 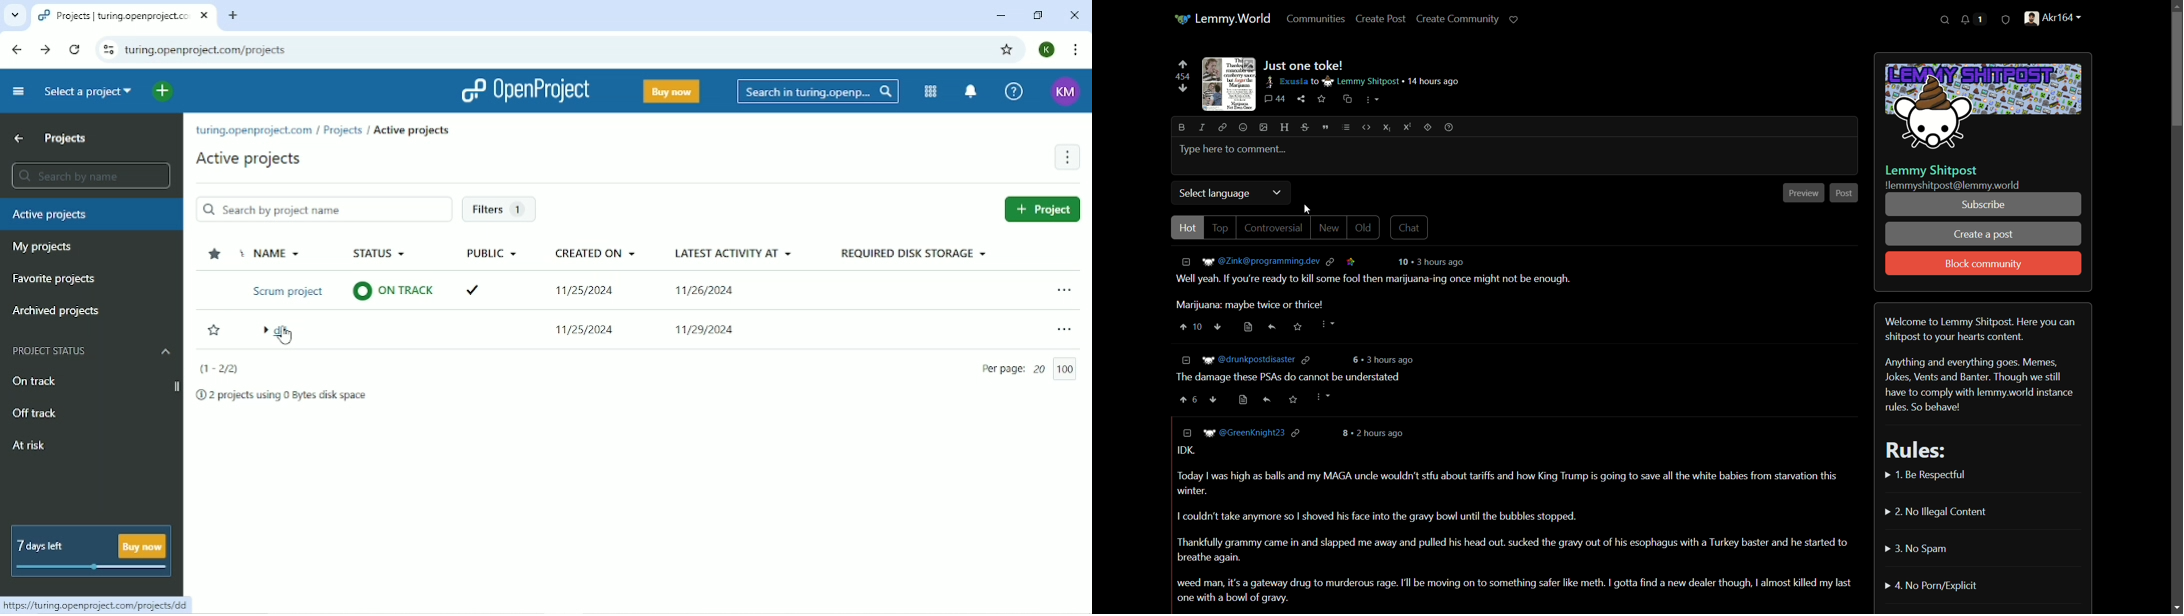 What do you see at coordinates (1450, 127) in the screenshot?
I see `help` at bounding box center [1450, 127].